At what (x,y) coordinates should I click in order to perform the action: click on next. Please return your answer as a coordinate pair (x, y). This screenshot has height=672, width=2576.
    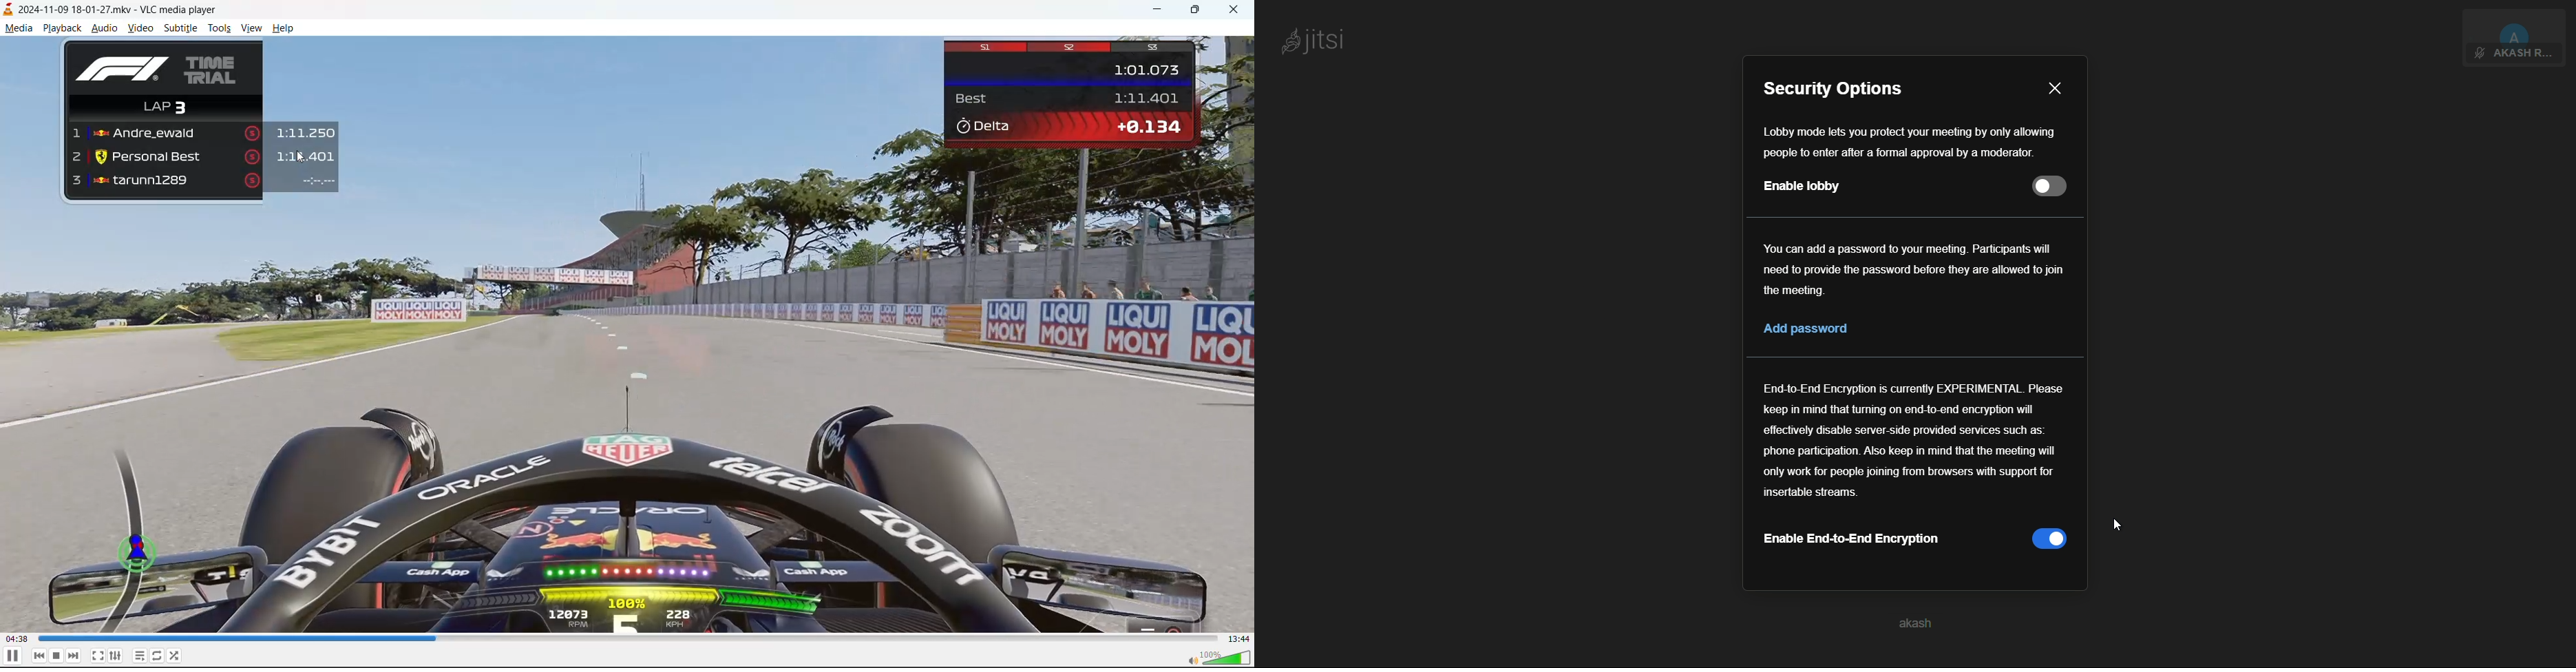
    Looking at the image, I should click on (74, 656).